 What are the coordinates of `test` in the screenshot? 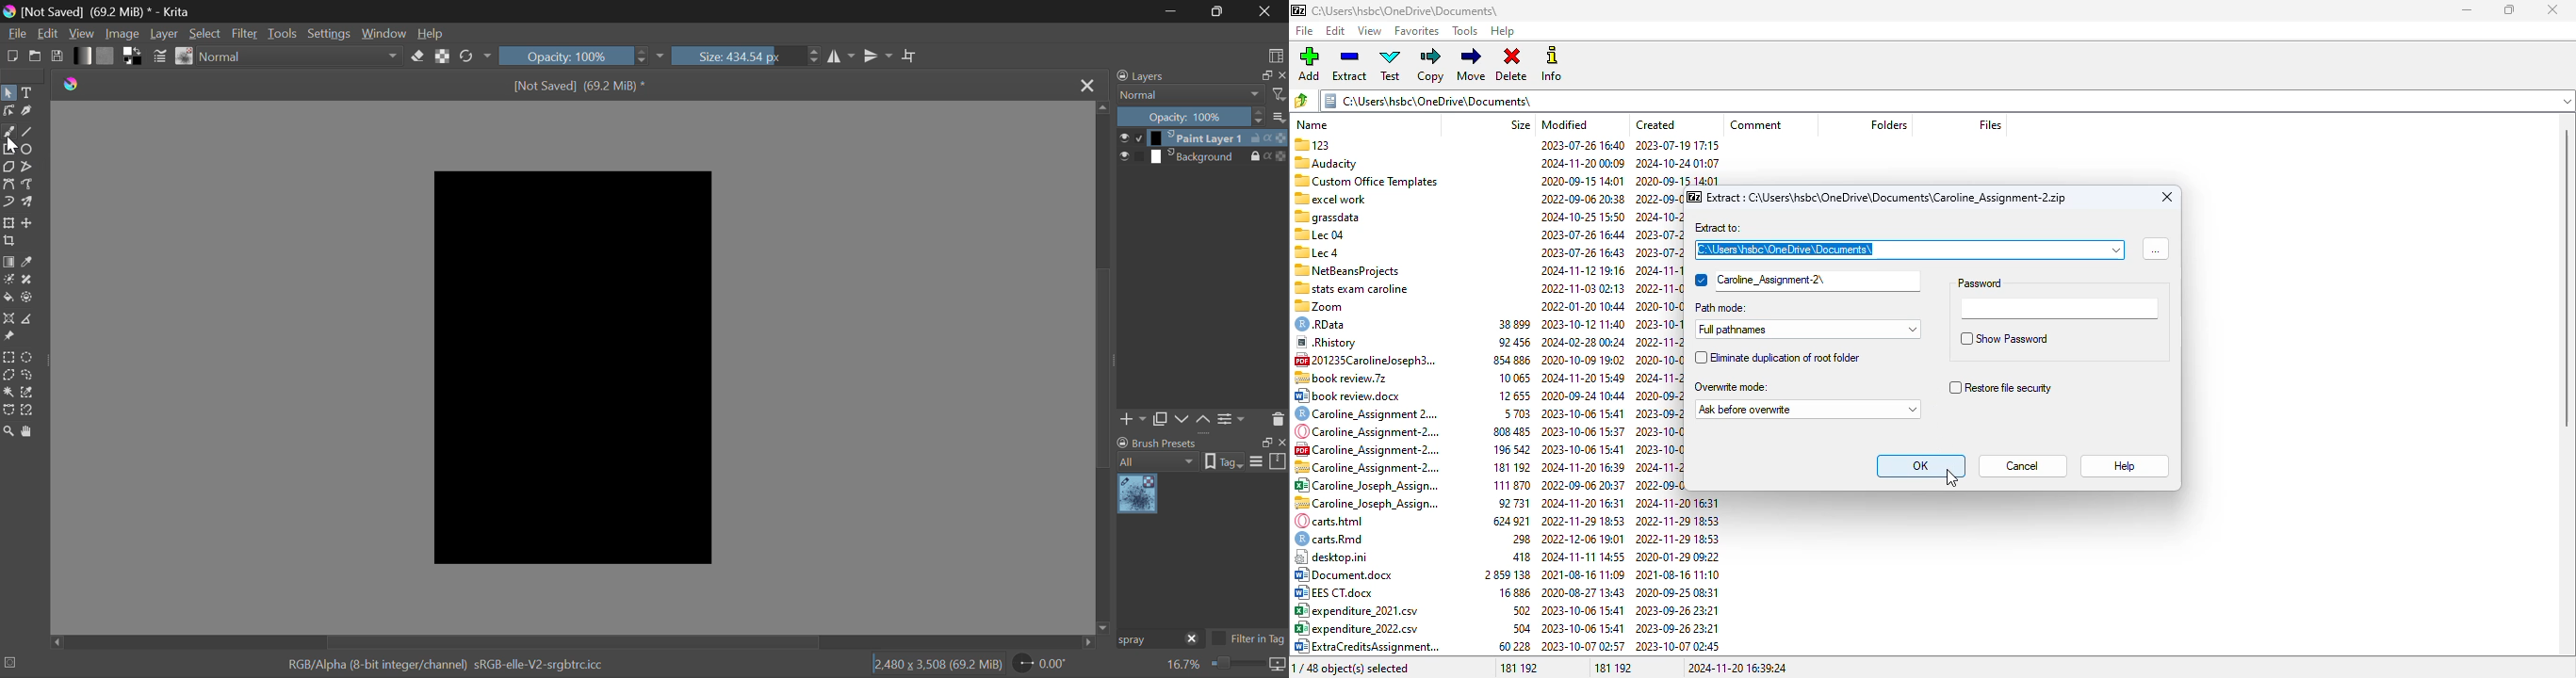 It's located at (1391, 64).